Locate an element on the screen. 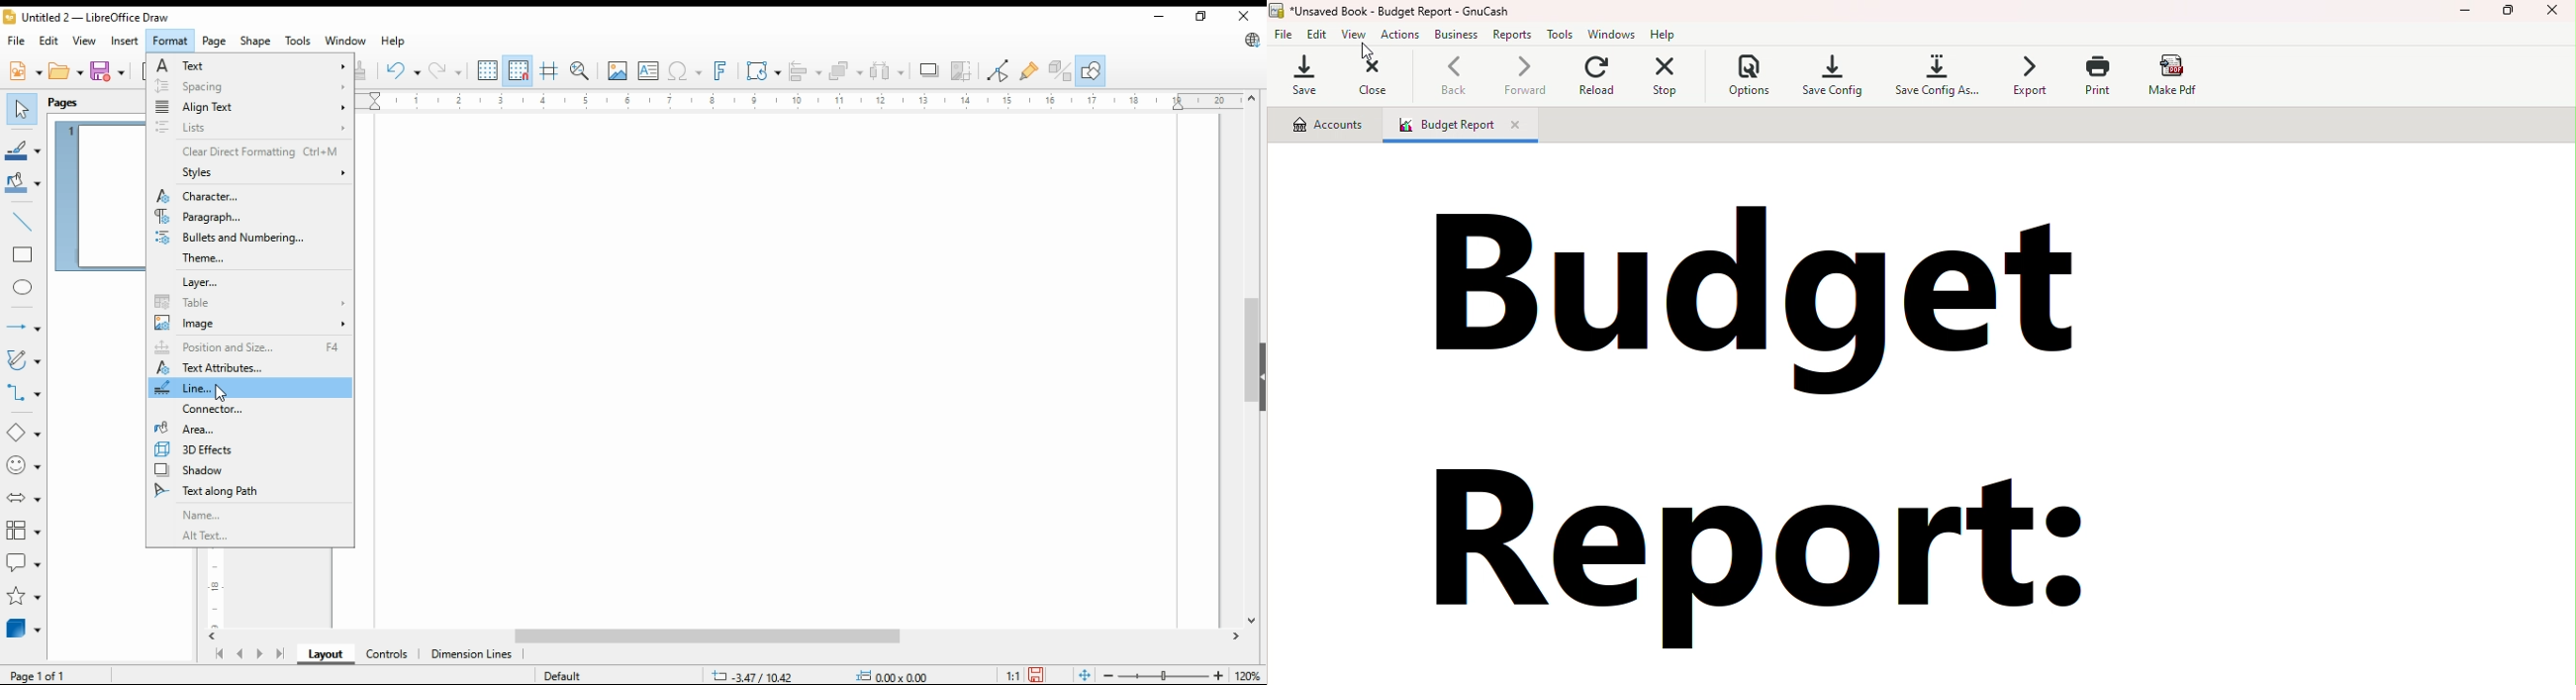 The image size is (2576, 700). lines and arrows is located at coordinates (23, 328).